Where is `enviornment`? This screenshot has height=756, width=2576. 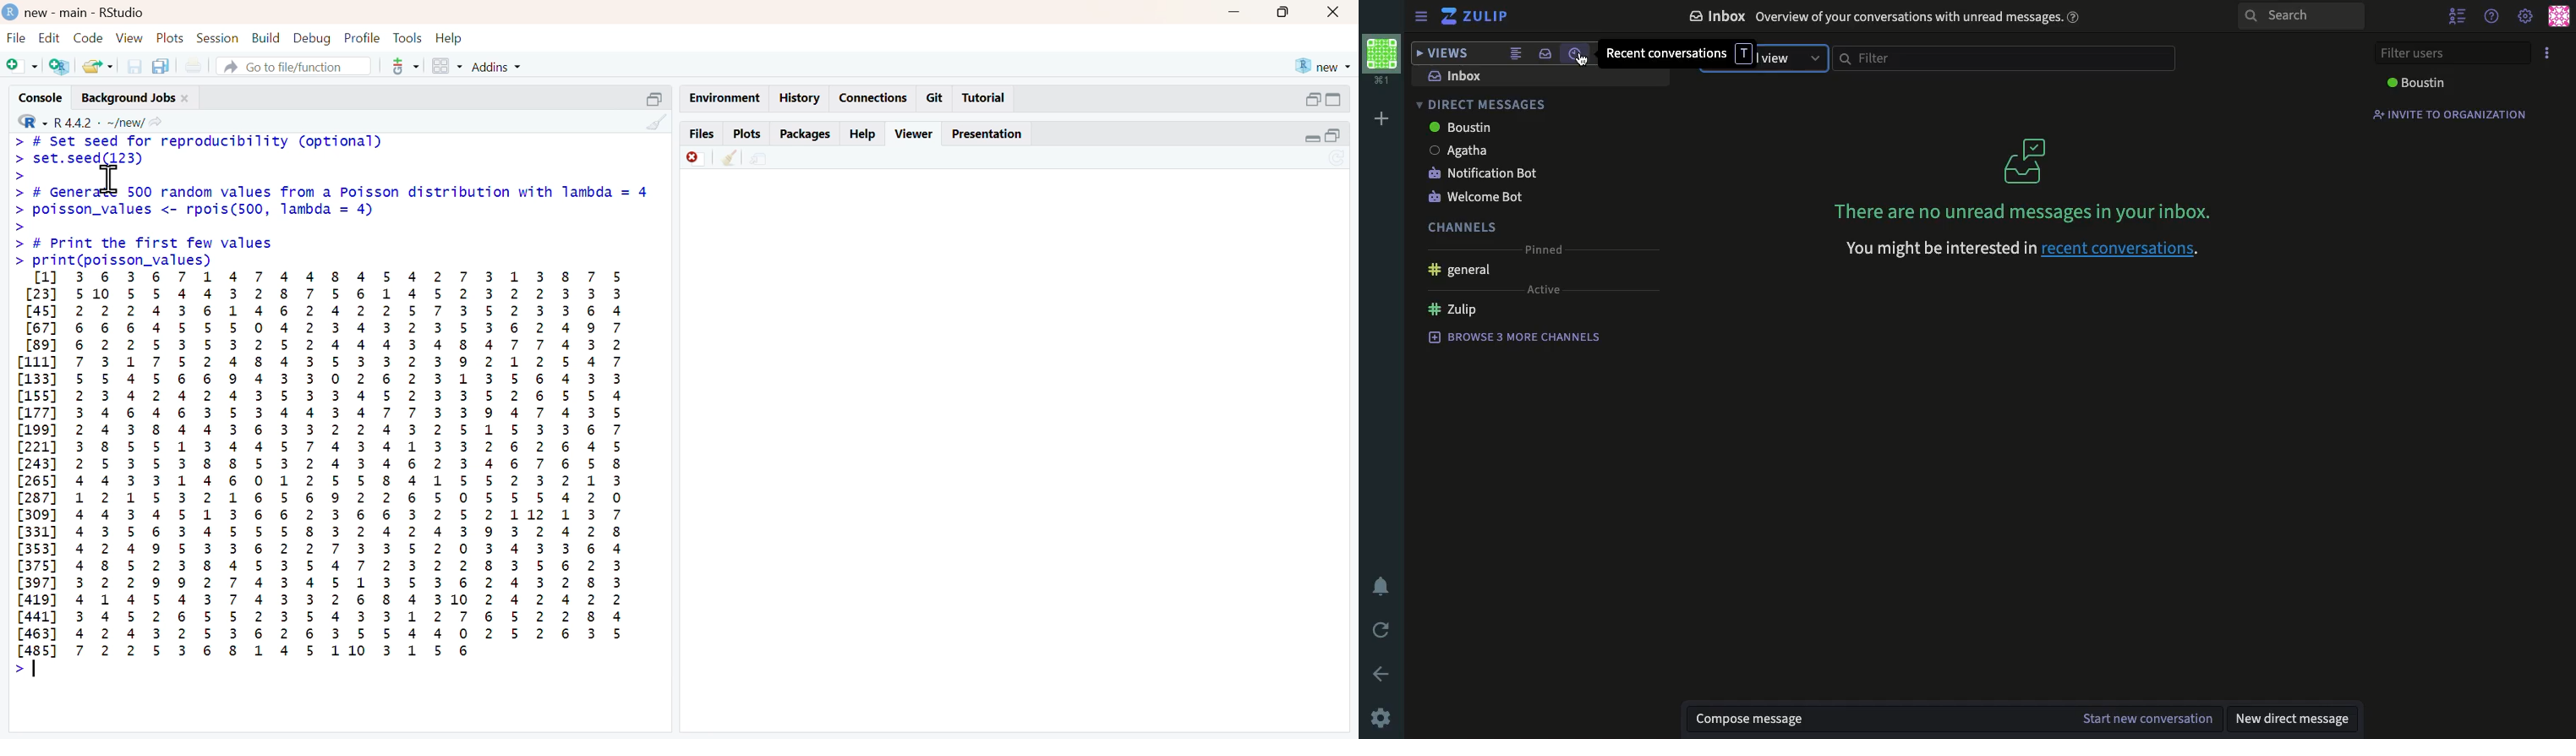
enviornment is located at coordinates (725, 98).